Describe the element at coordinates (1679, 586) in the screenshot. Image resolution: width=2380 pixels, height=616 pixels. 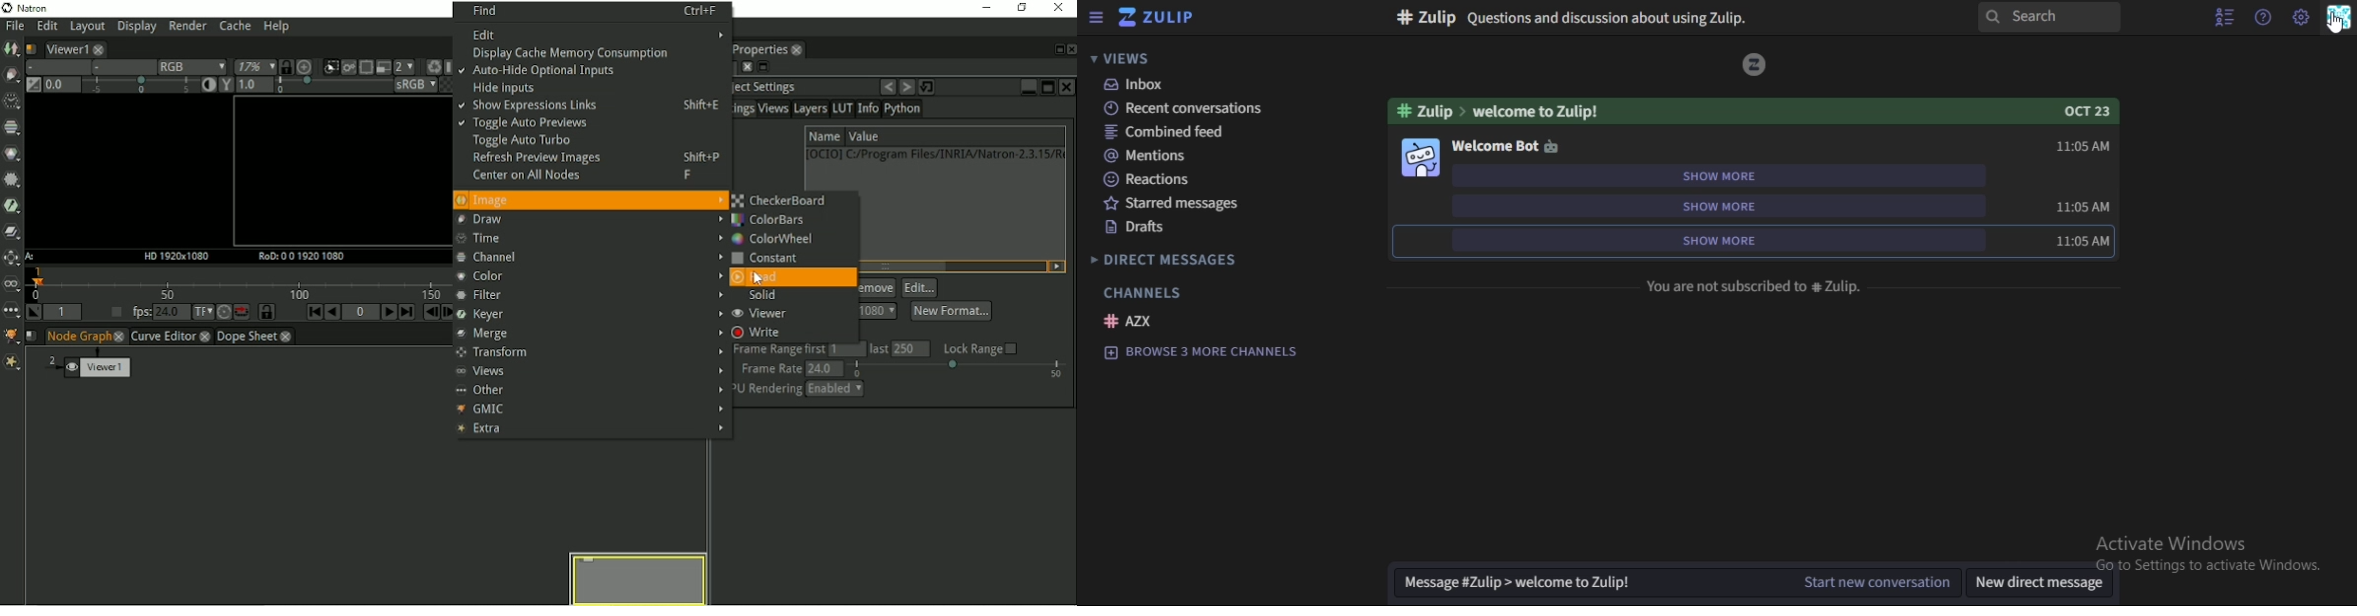
I see `start new conversation` at that location.